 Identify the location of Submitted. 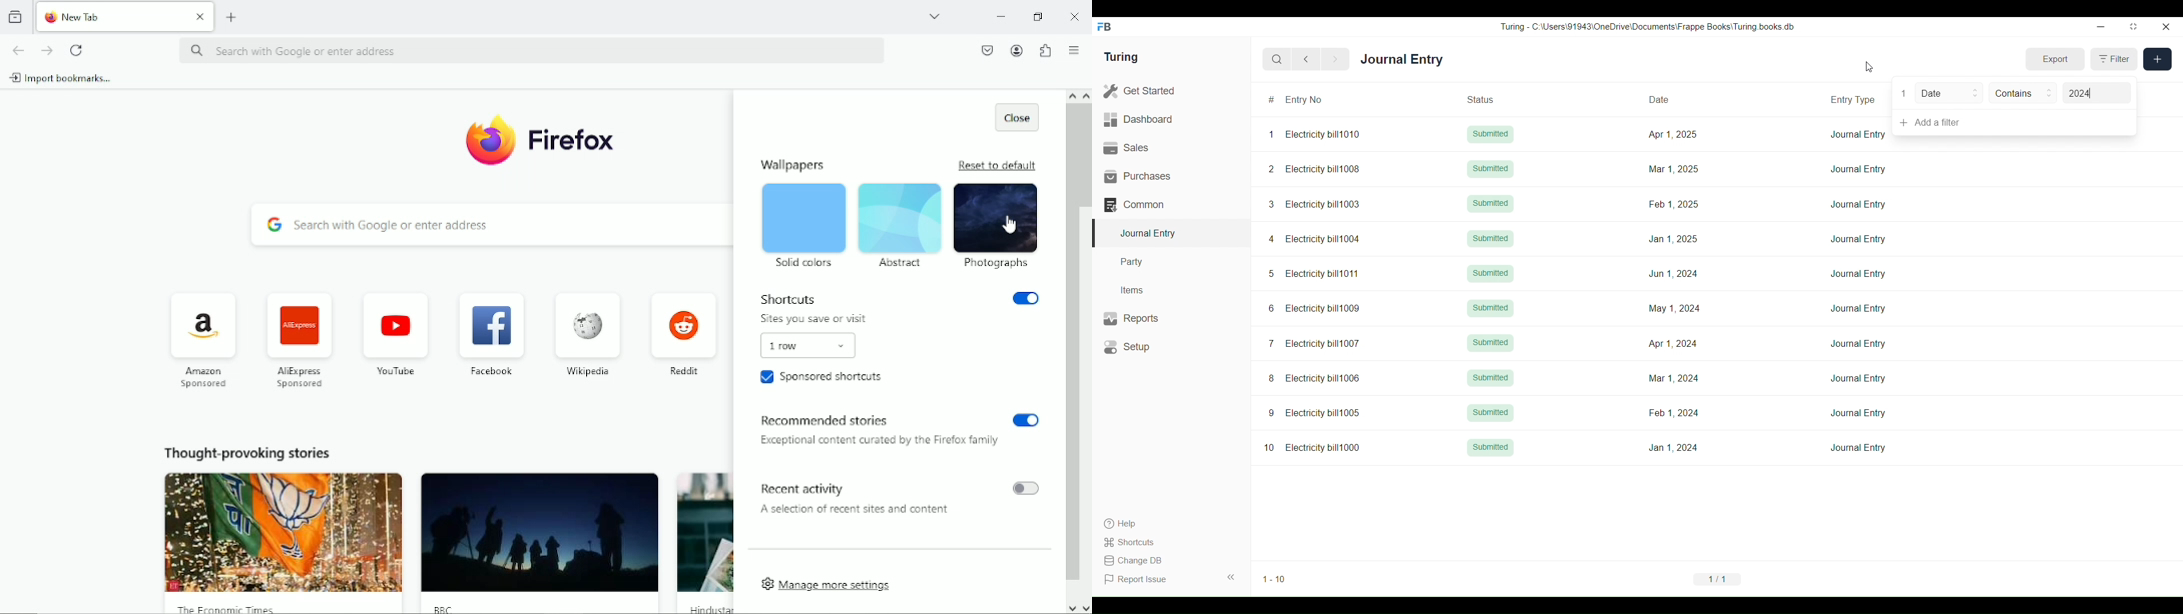
(1491, 273).